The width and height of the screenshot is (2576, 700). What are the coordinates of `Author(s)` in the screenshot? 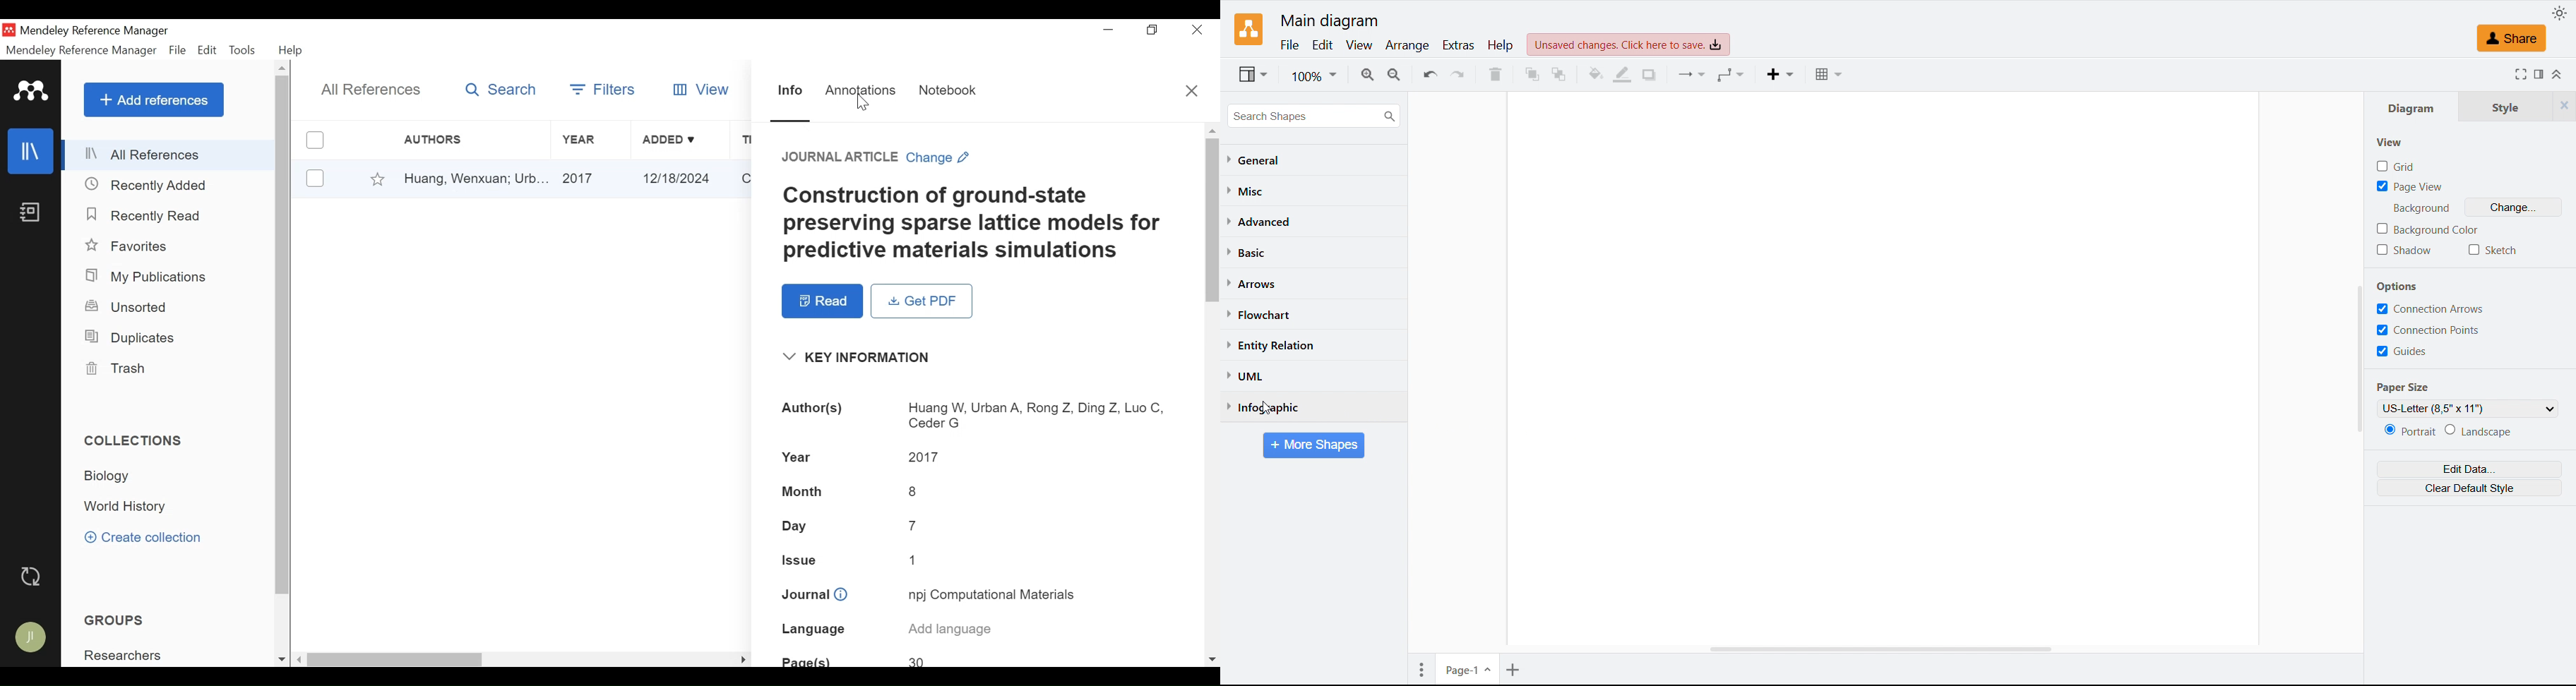 It's located at (815, 411).